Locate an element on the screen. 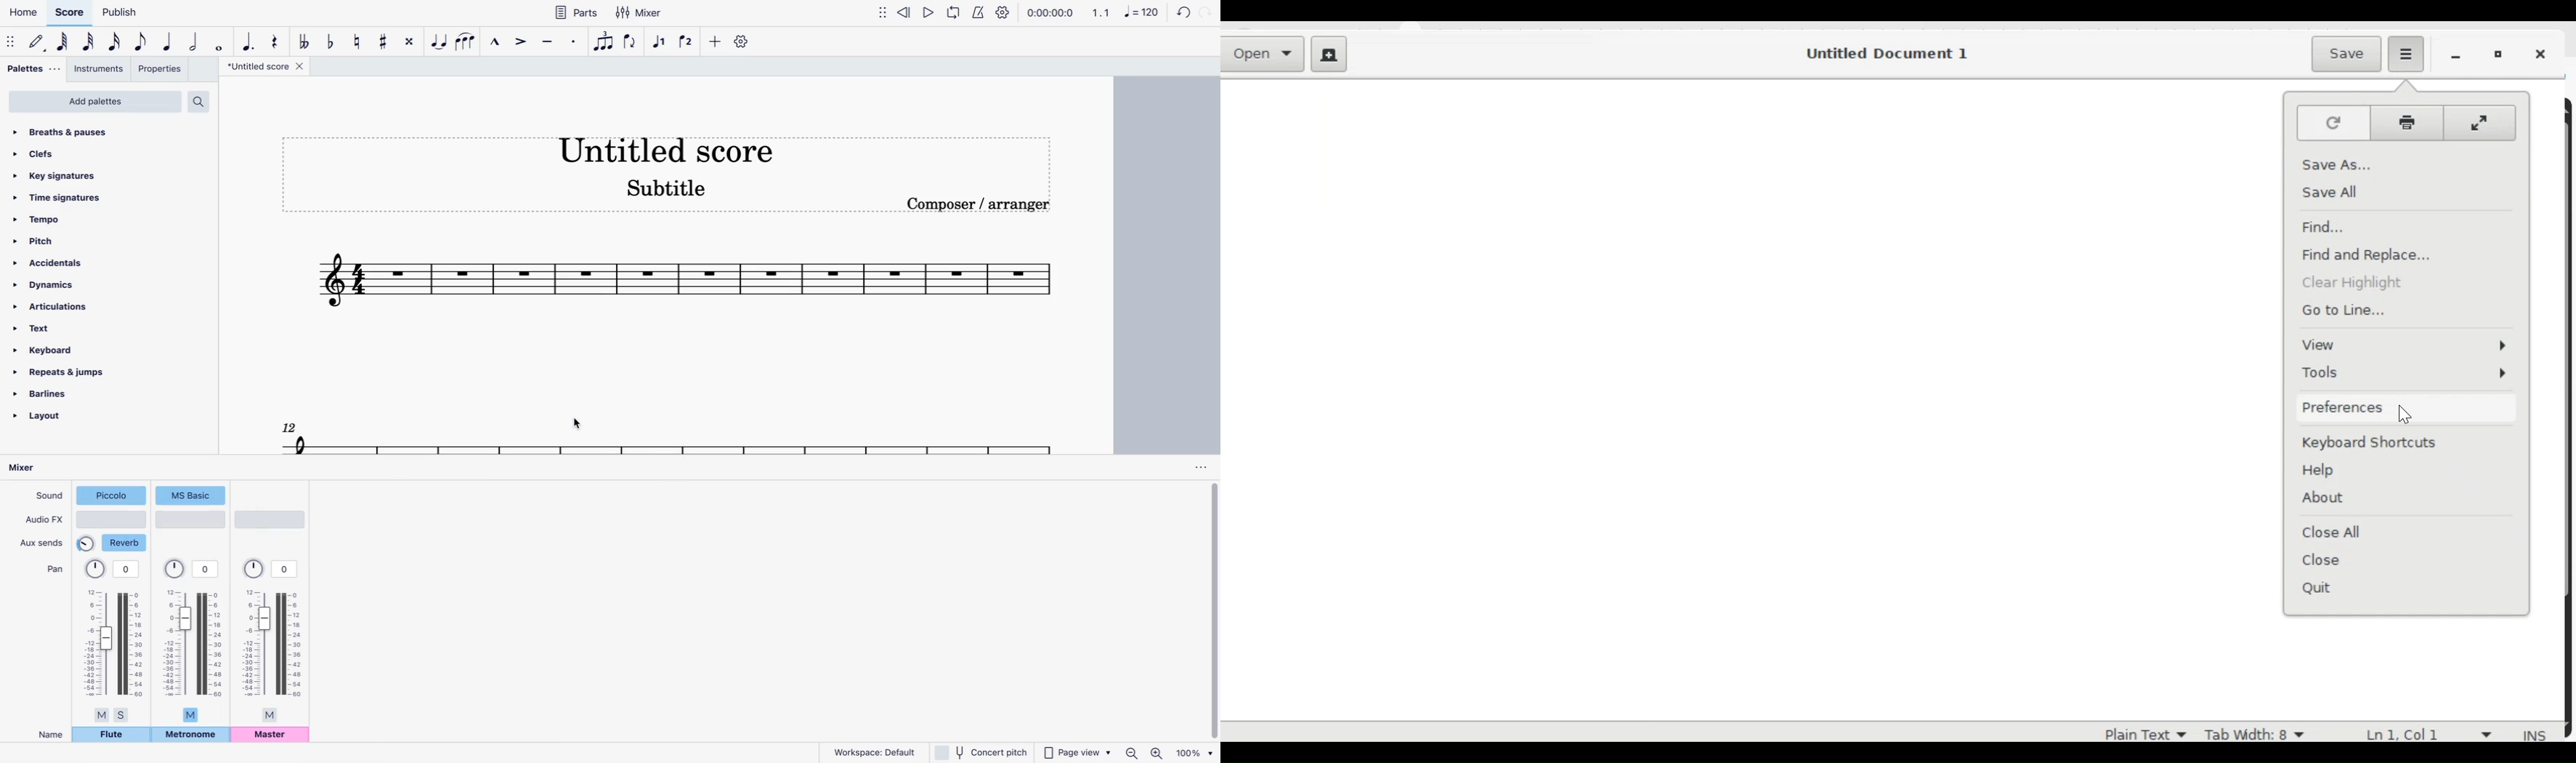  layout is located at coordinates (55, 421).